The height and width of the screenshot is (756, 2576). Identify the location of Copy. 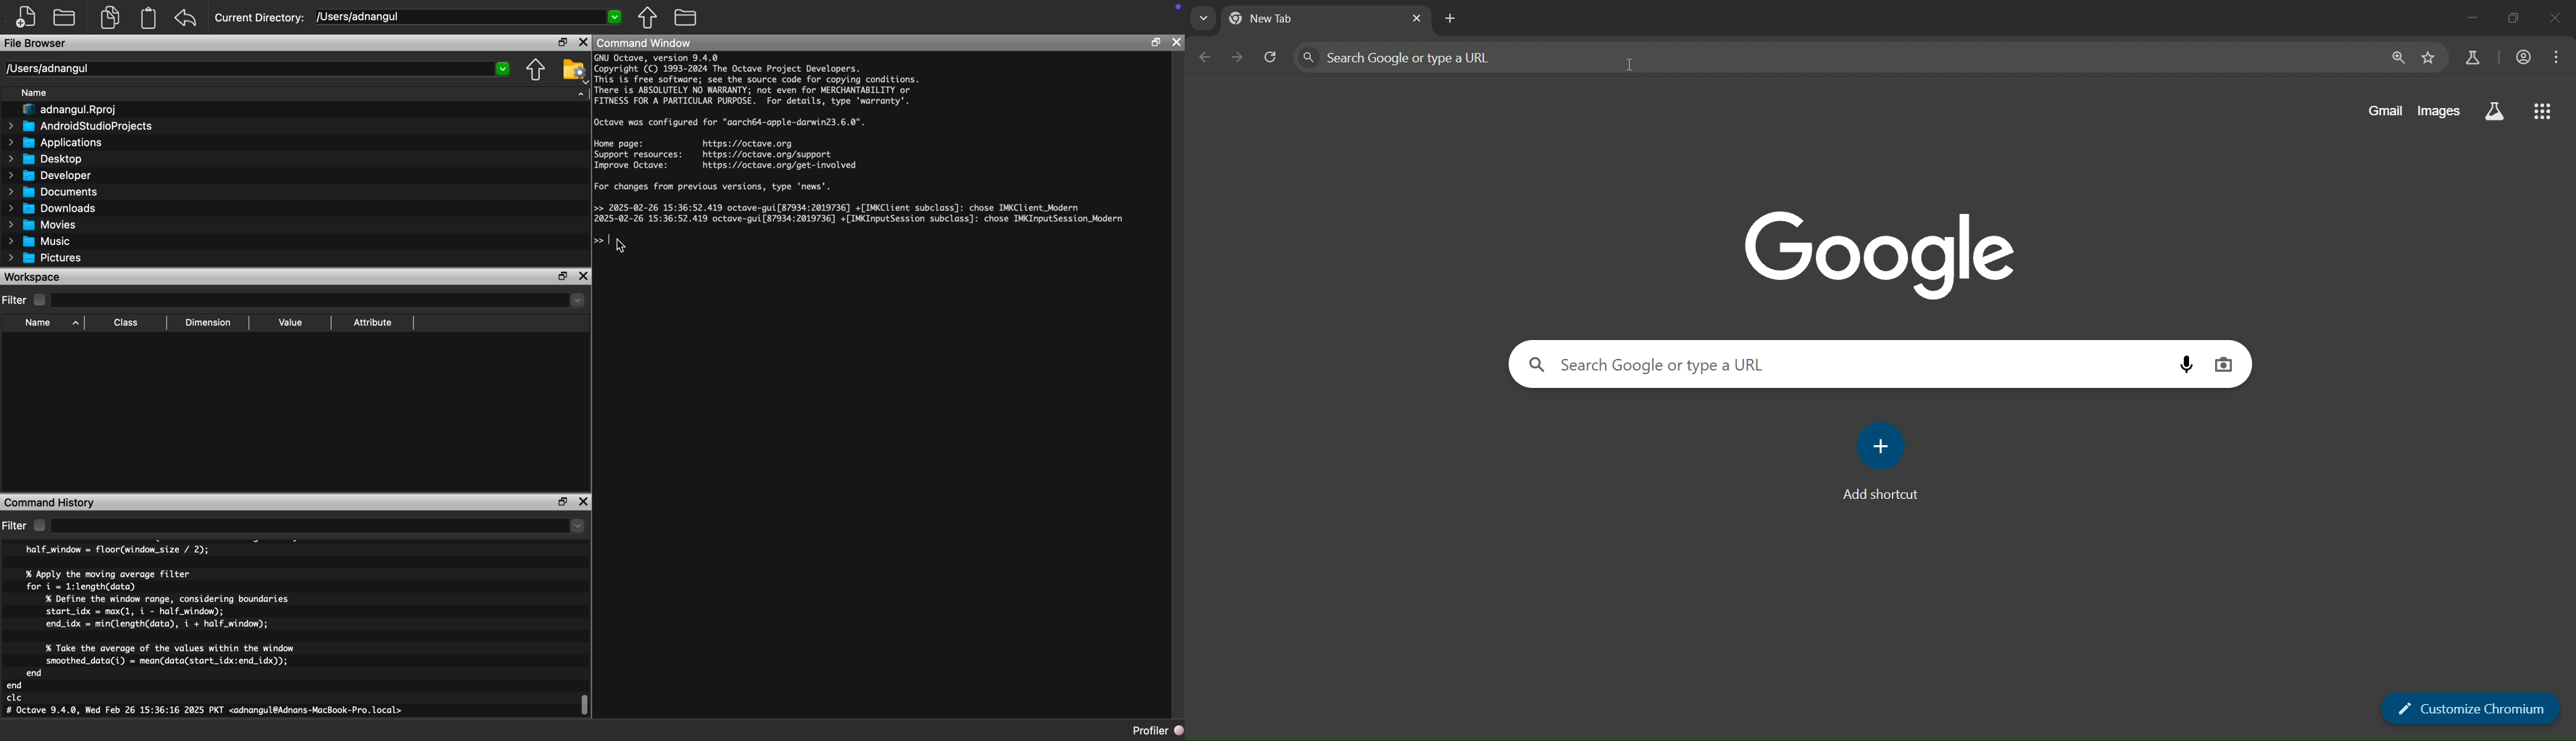
(110, 17).